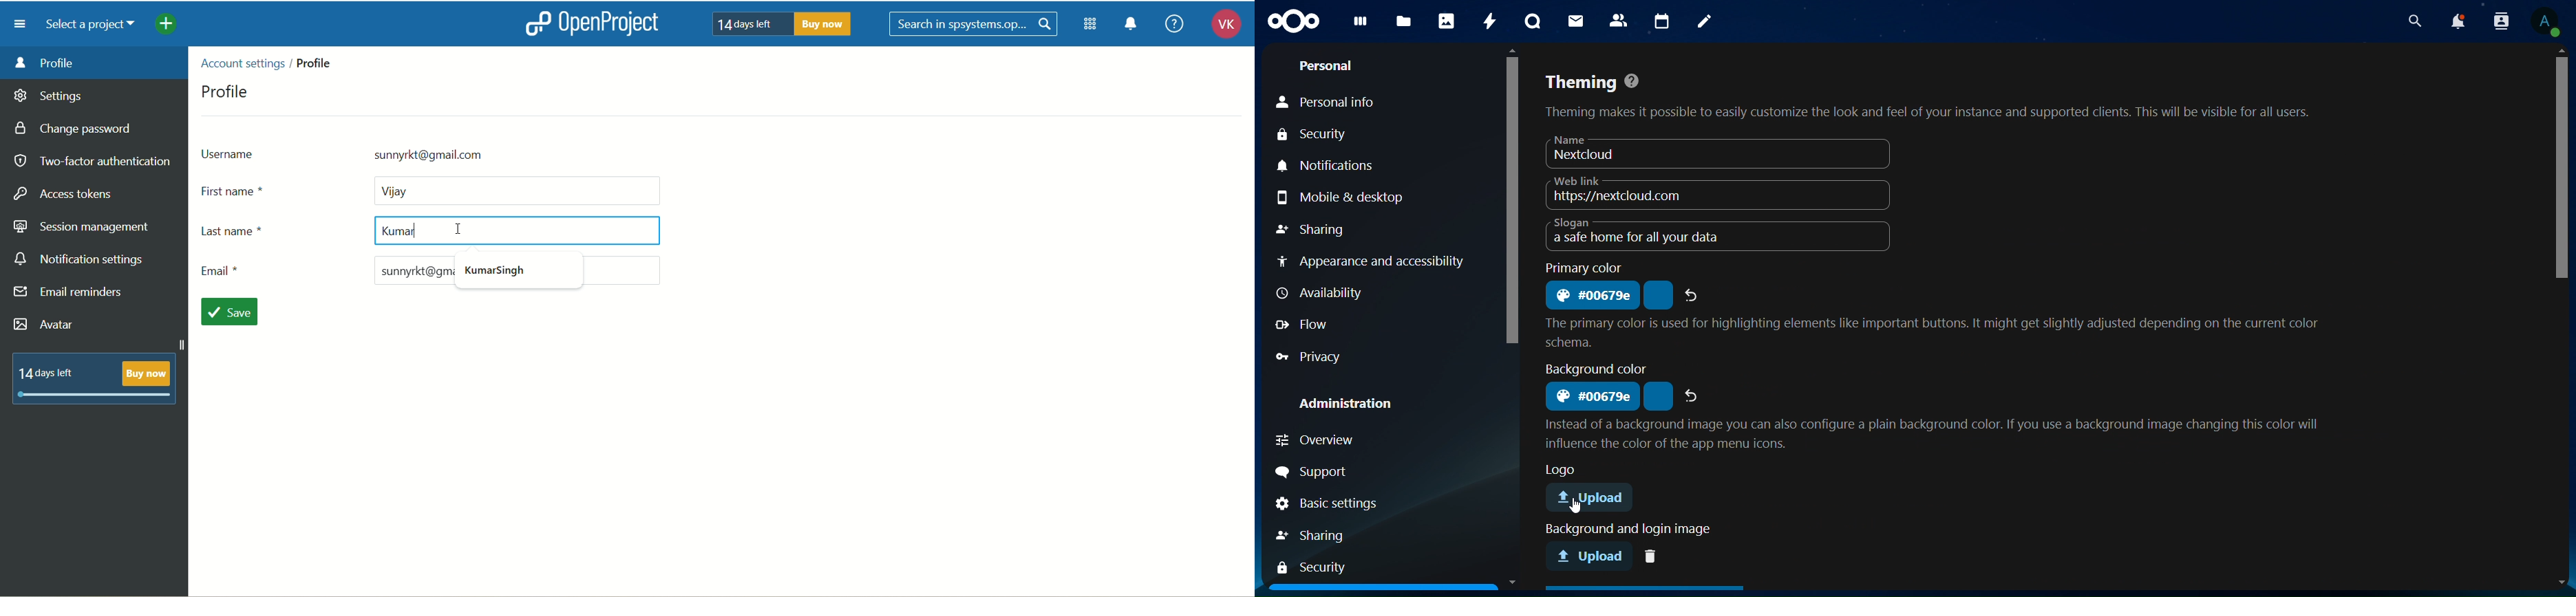 The width and height of the screenshot is (2576, 616). What do you see at coordinates (2559, 171) in the screenshot?
I see `scroll bar` at bounding box center [2559, 171].